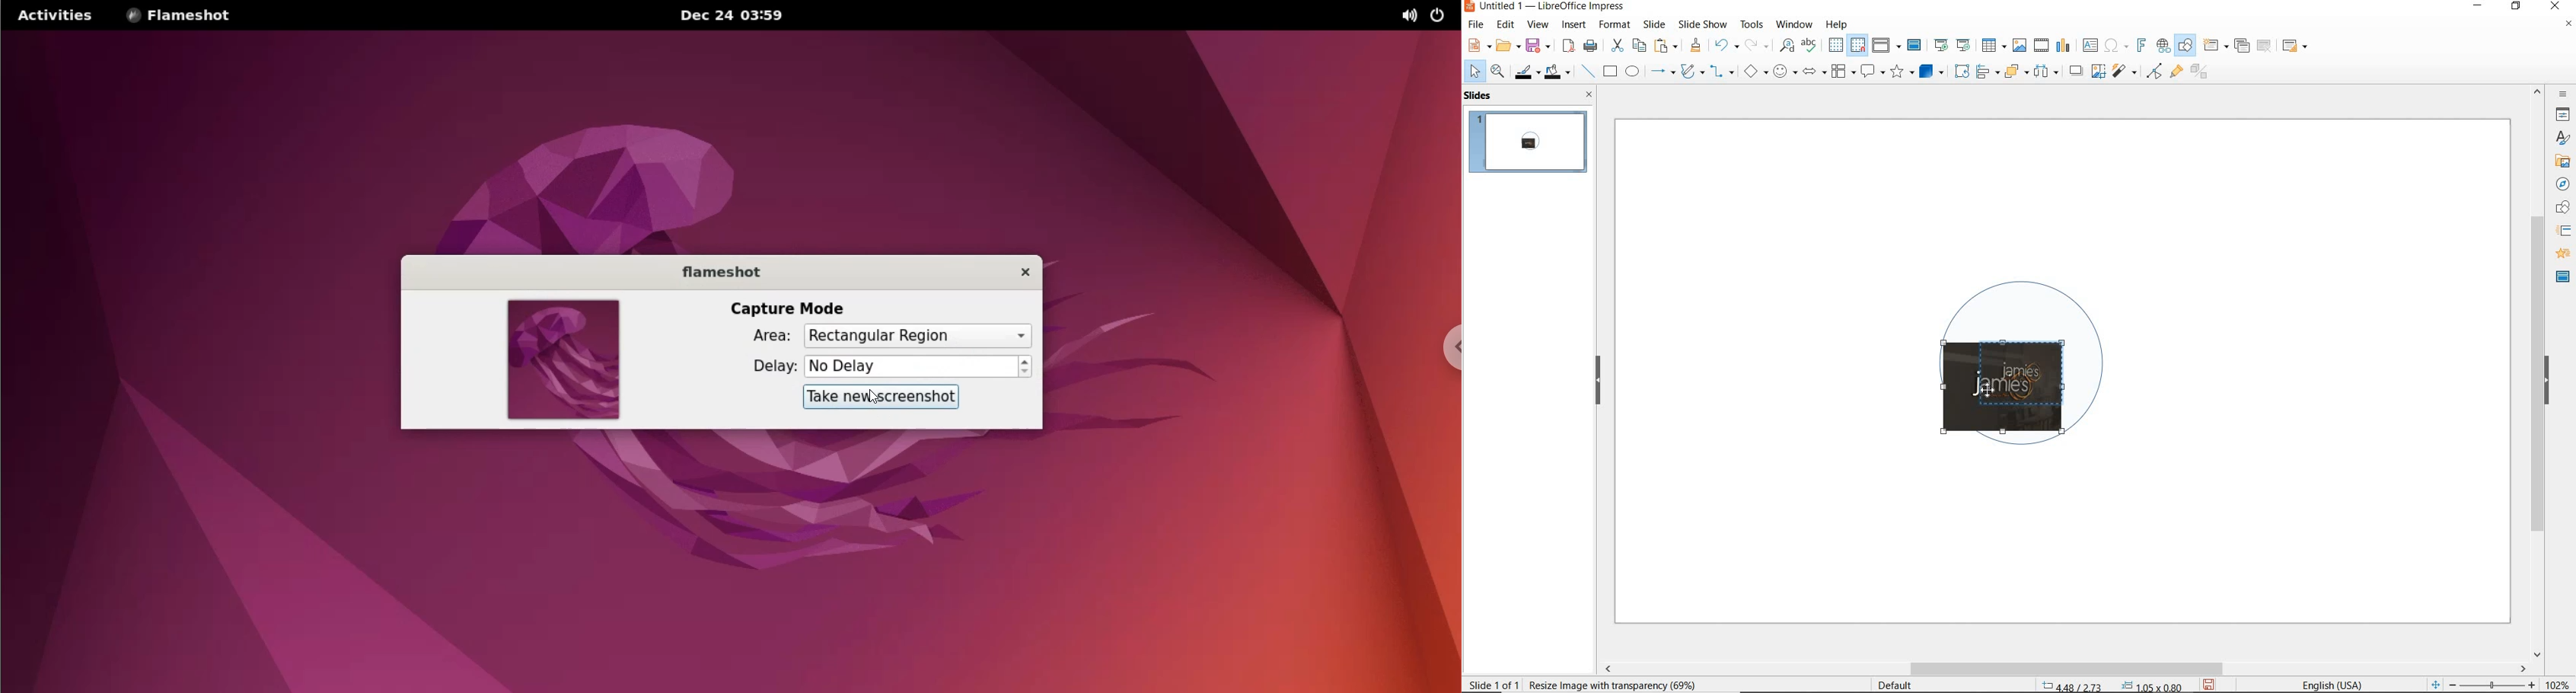 This screenshot has width=2576, height=700. I want to click on shapes, so click(2561, 208).